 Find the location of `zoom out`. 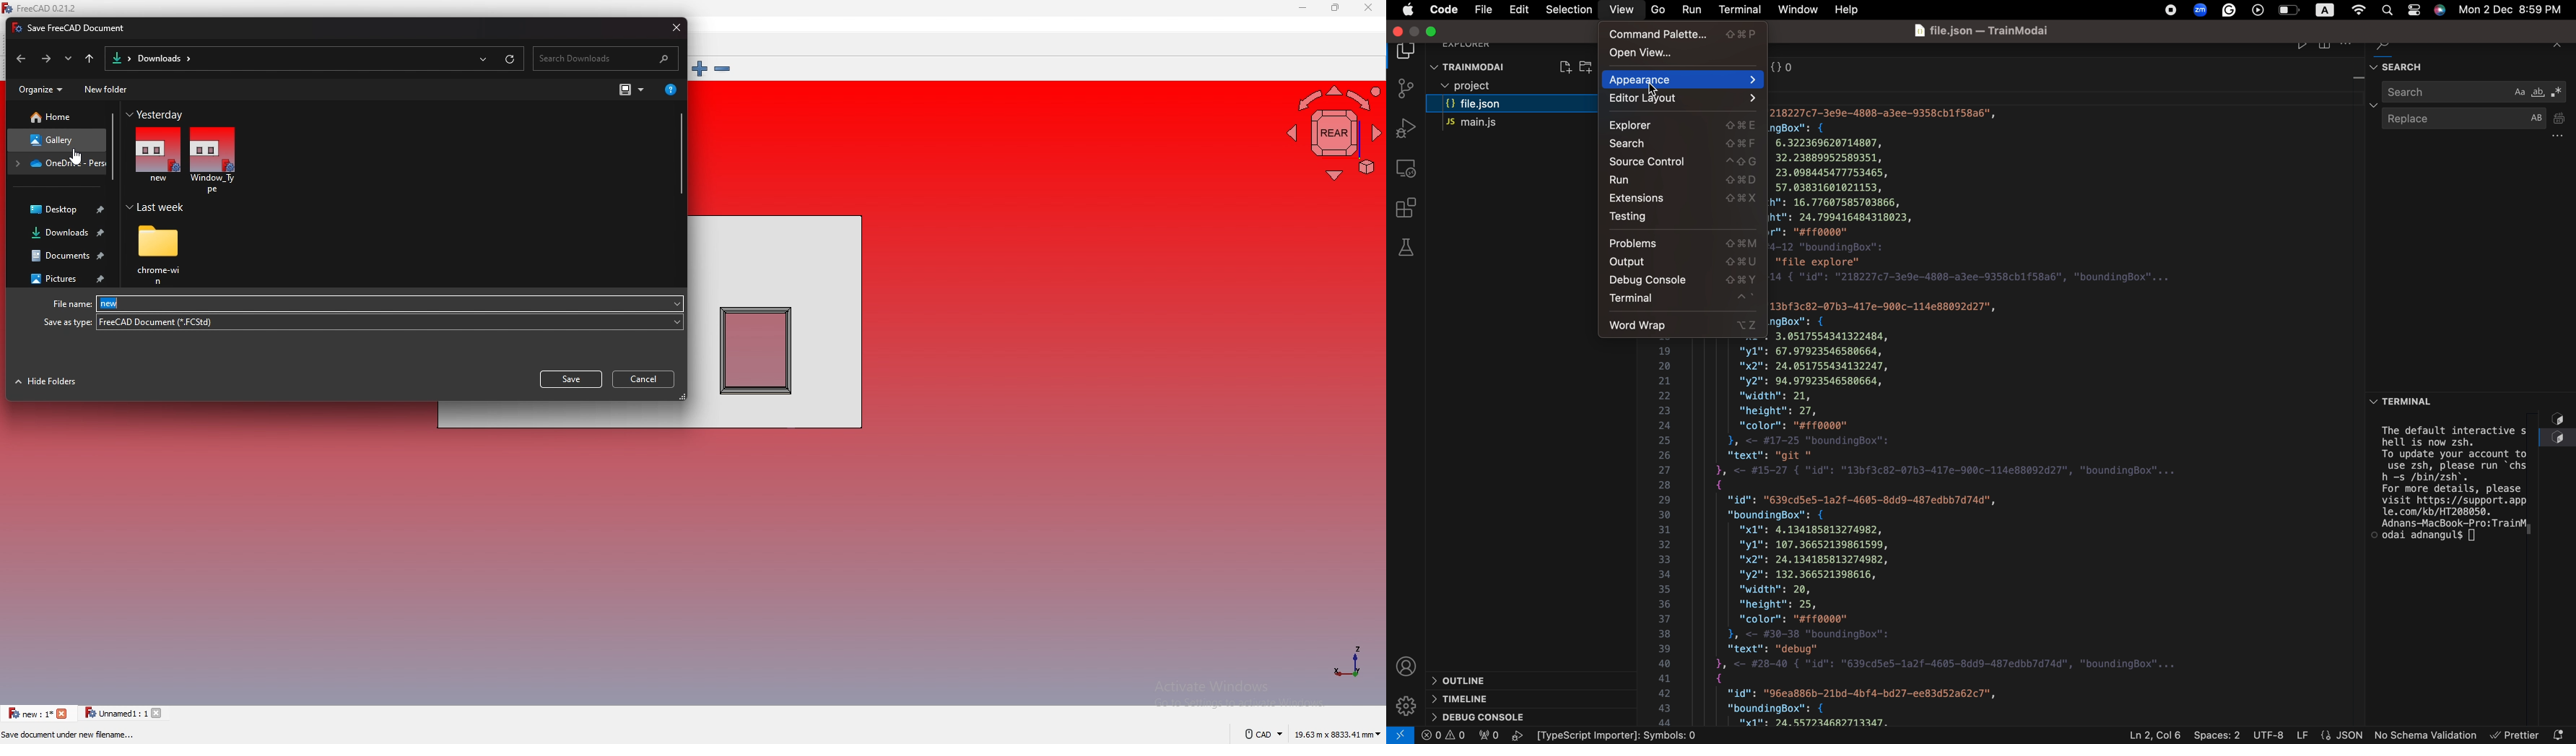

zoom out is located at coordinates (723, 69).